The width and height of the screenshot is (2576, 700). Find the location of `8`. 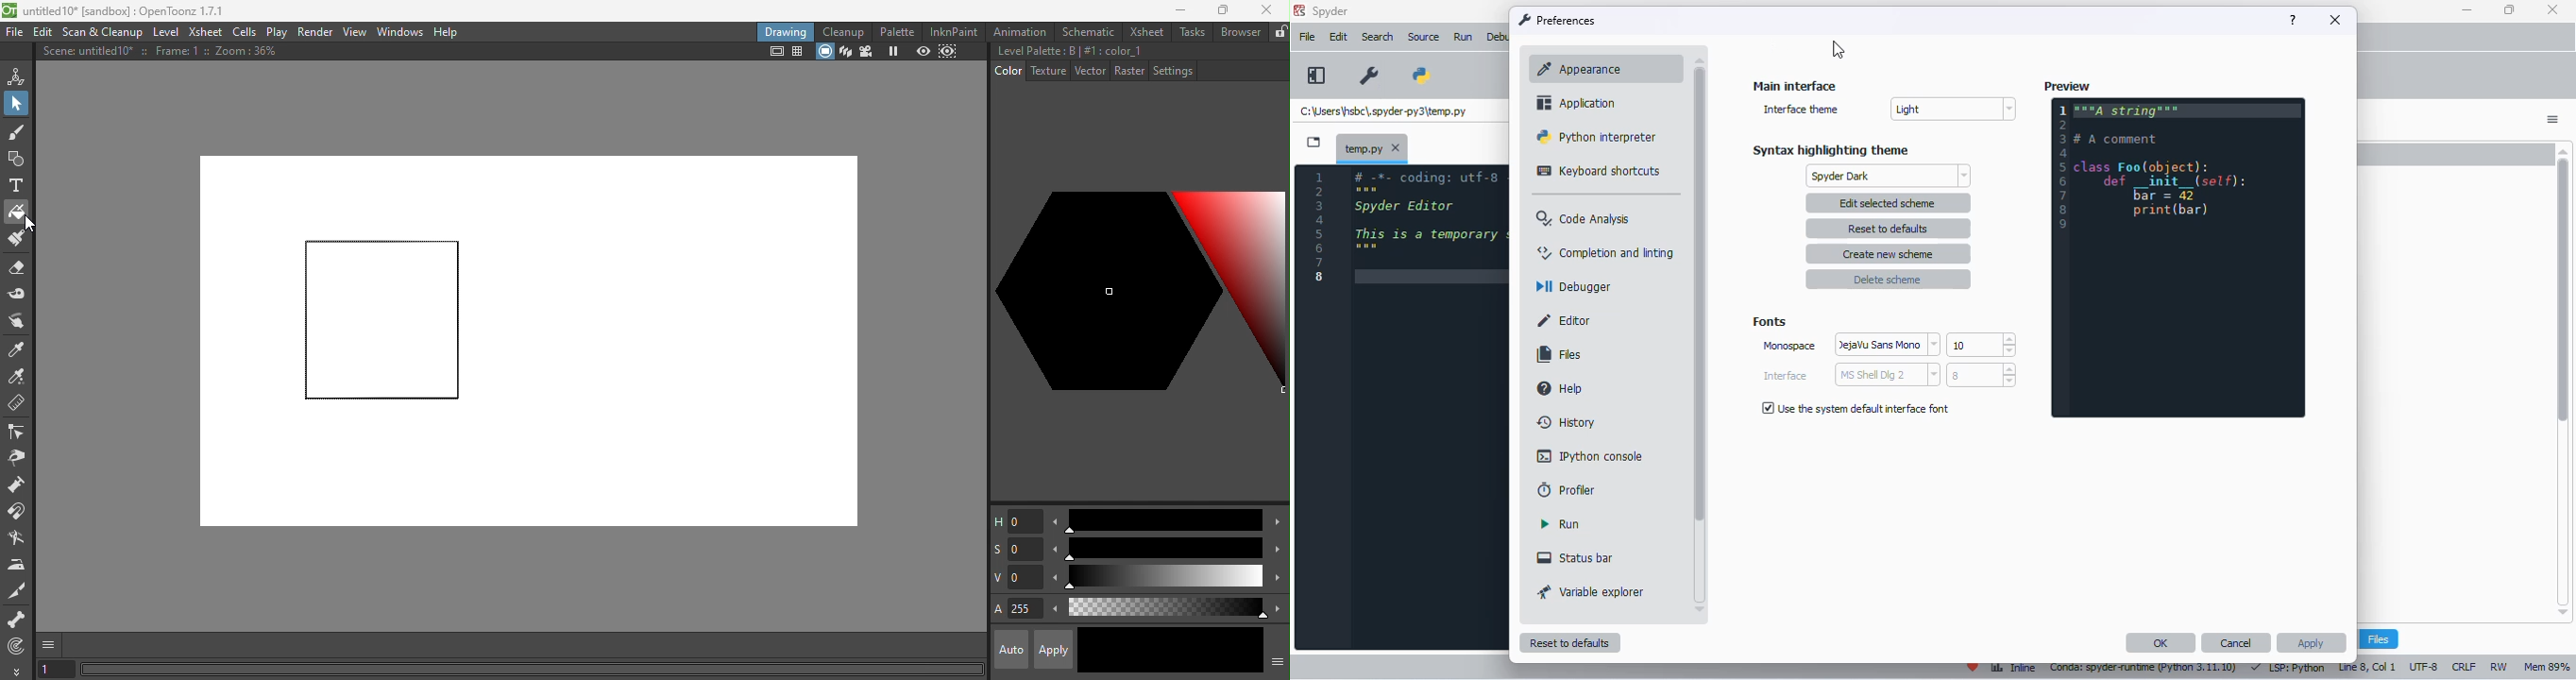

8 is located at coordinates (1982, 375).